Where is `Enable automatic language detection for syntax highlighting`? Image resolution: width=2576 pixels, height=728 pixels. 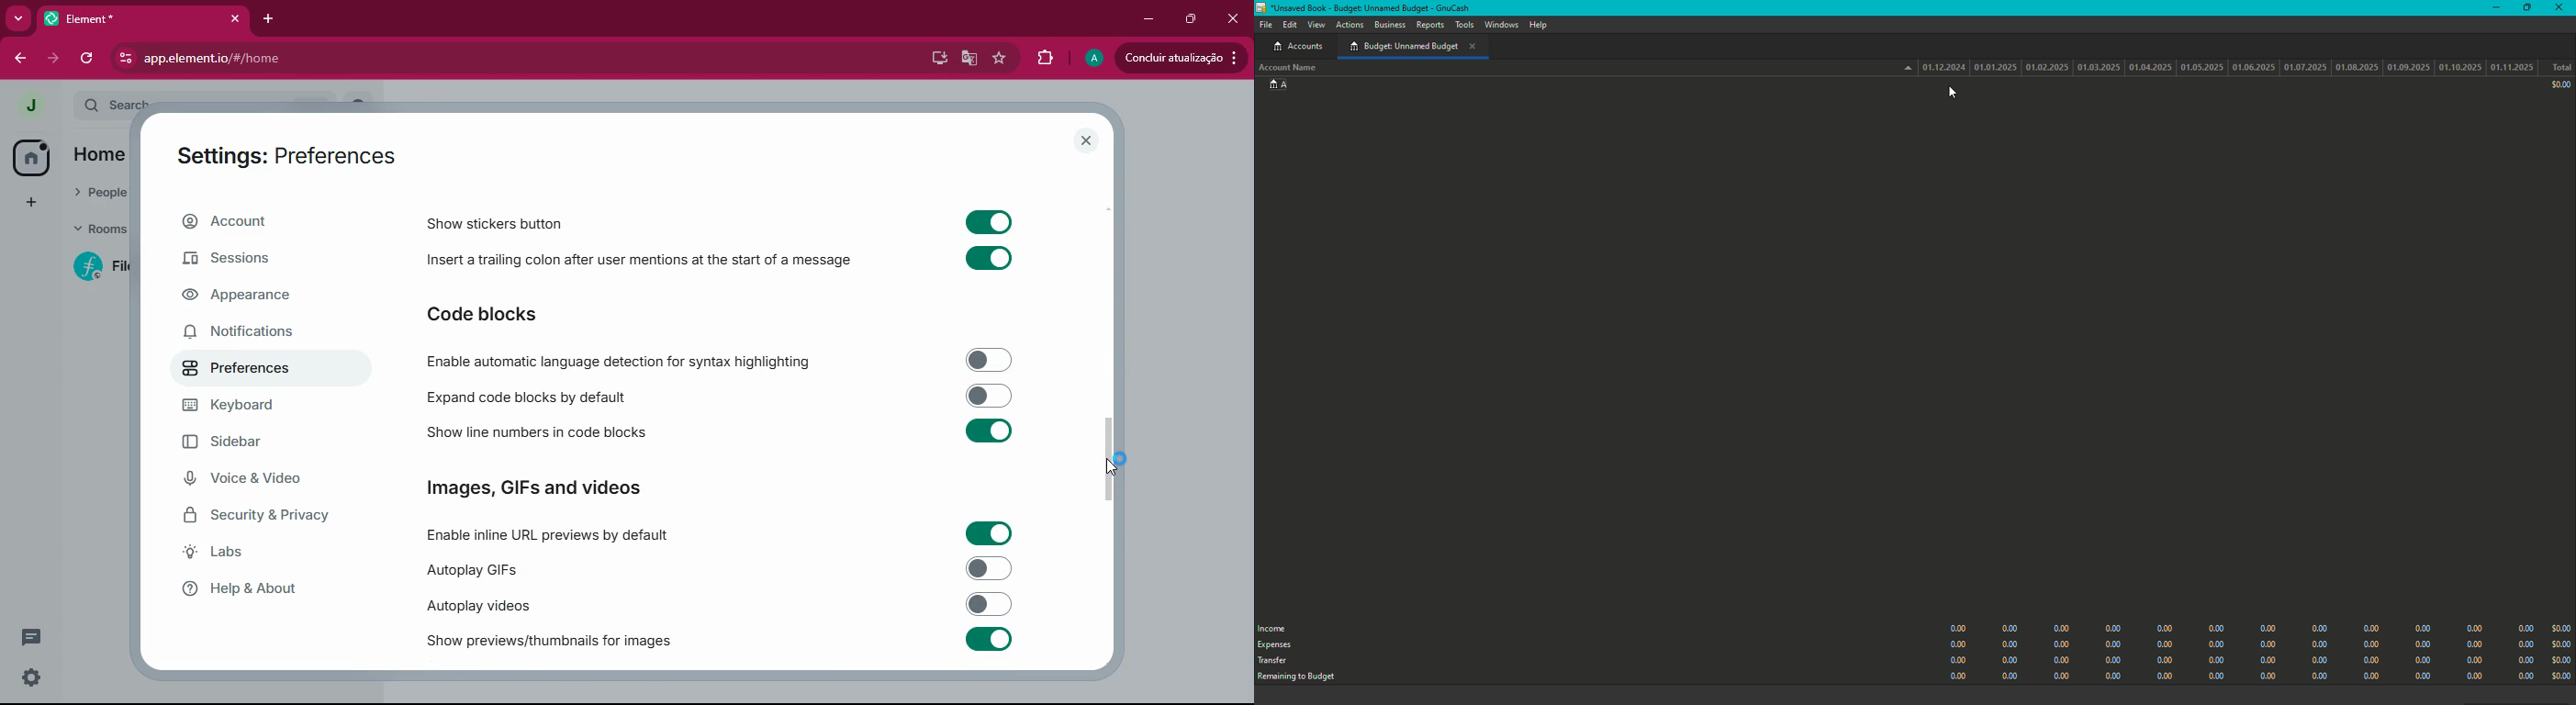
Enable automatic language detection for syntax highlighting is located at coordinates (617, 360).